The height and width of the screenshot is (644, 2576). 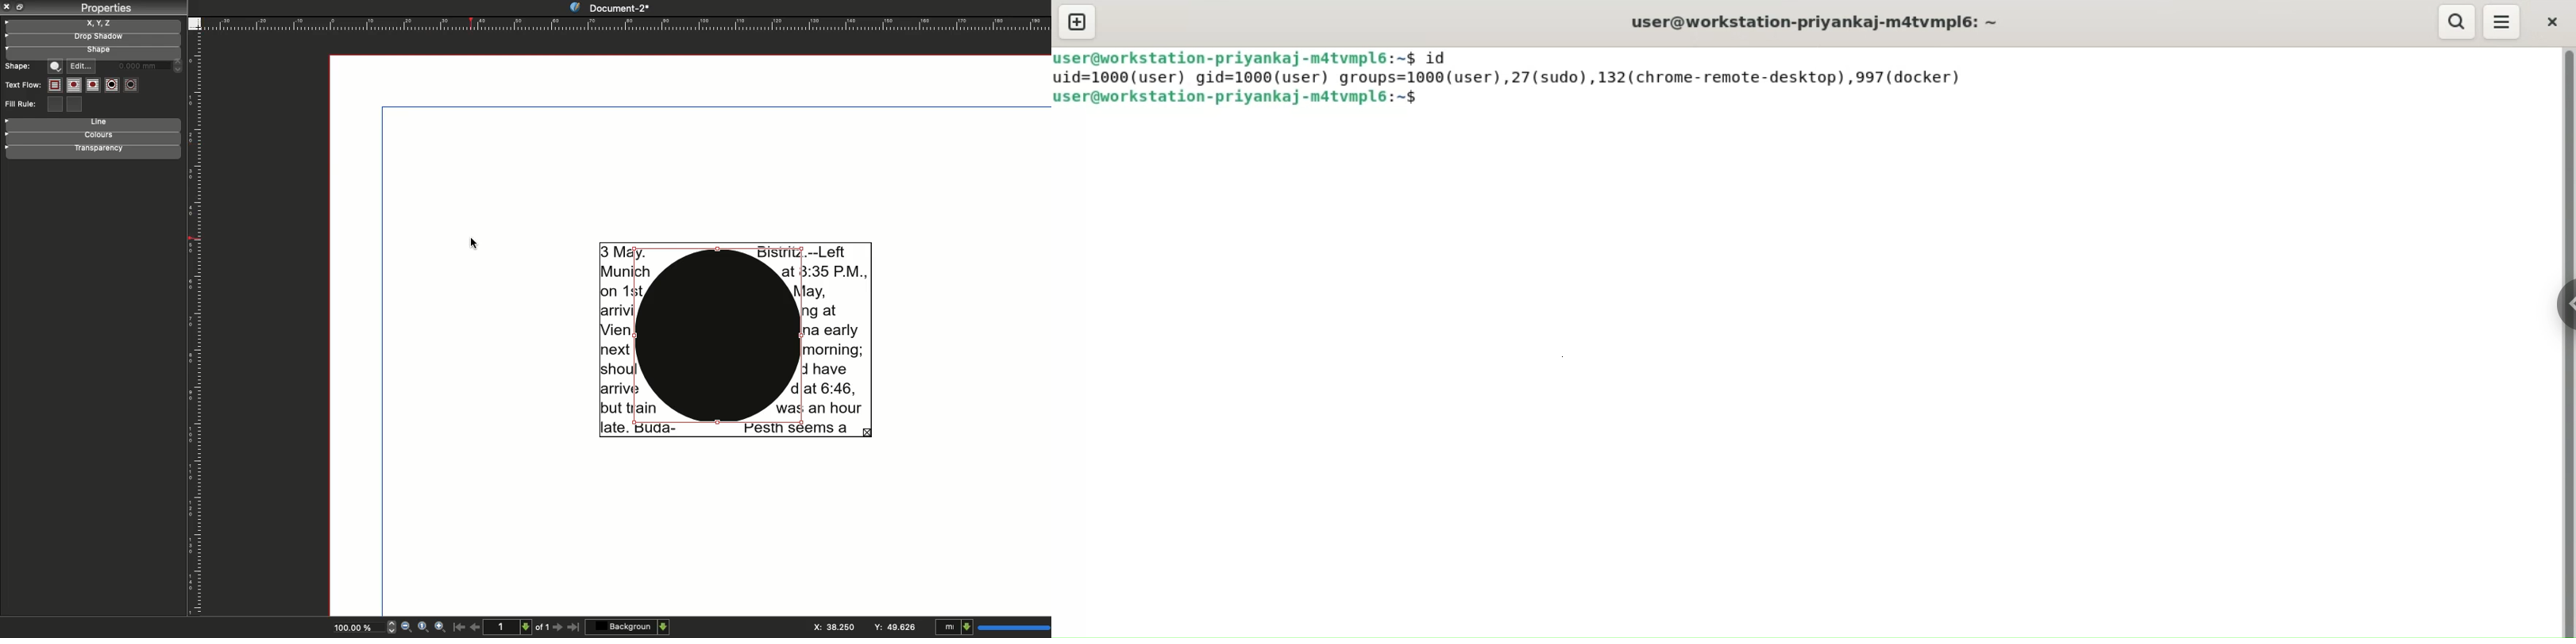 I want to click on new tab, so click(x=1078, y=21).